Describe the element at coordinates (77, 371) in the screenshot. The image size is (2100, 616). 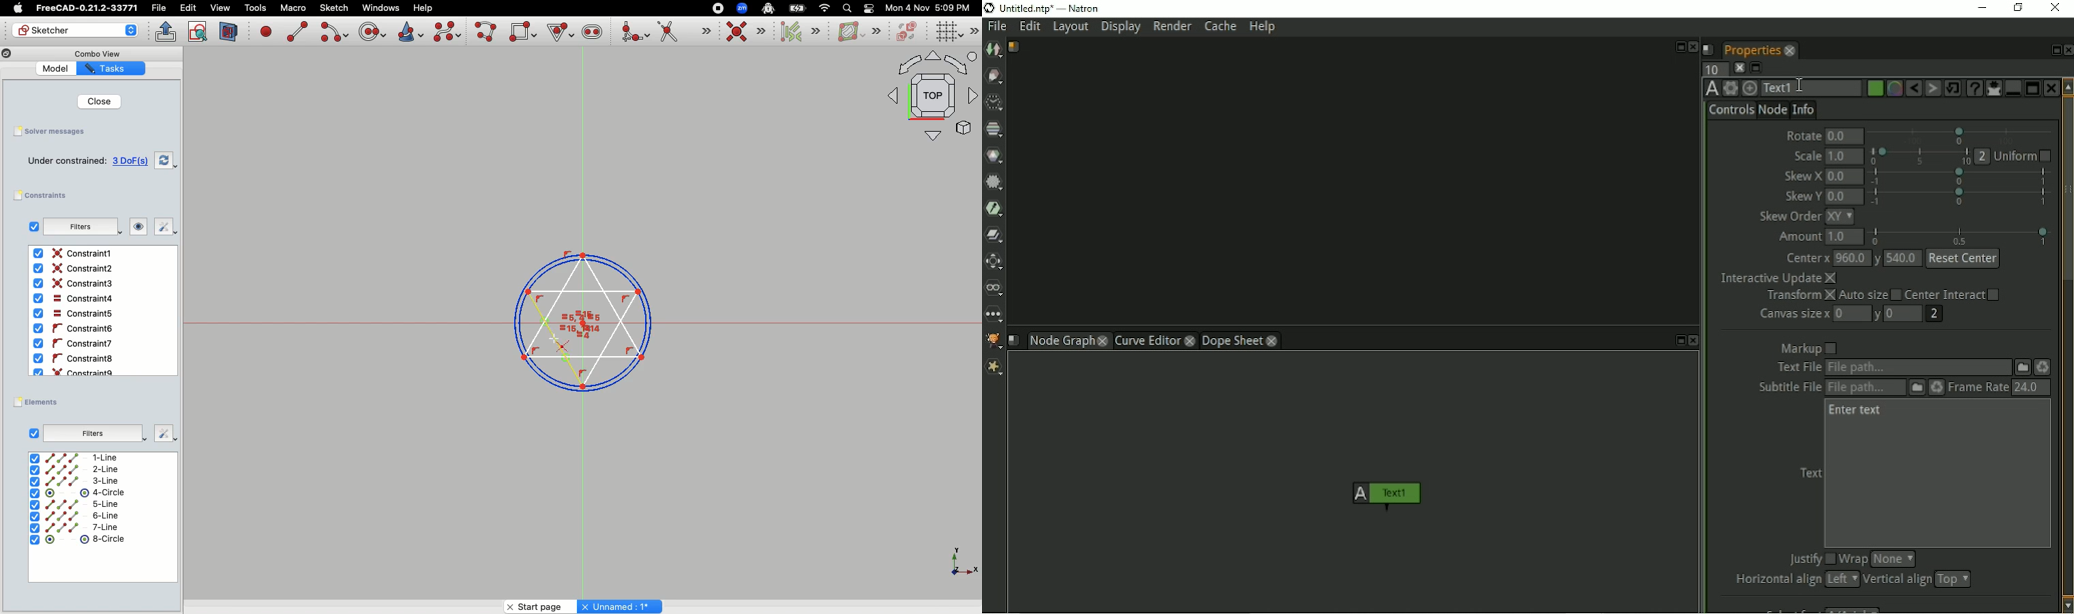
I see `Constraint9` at that location.